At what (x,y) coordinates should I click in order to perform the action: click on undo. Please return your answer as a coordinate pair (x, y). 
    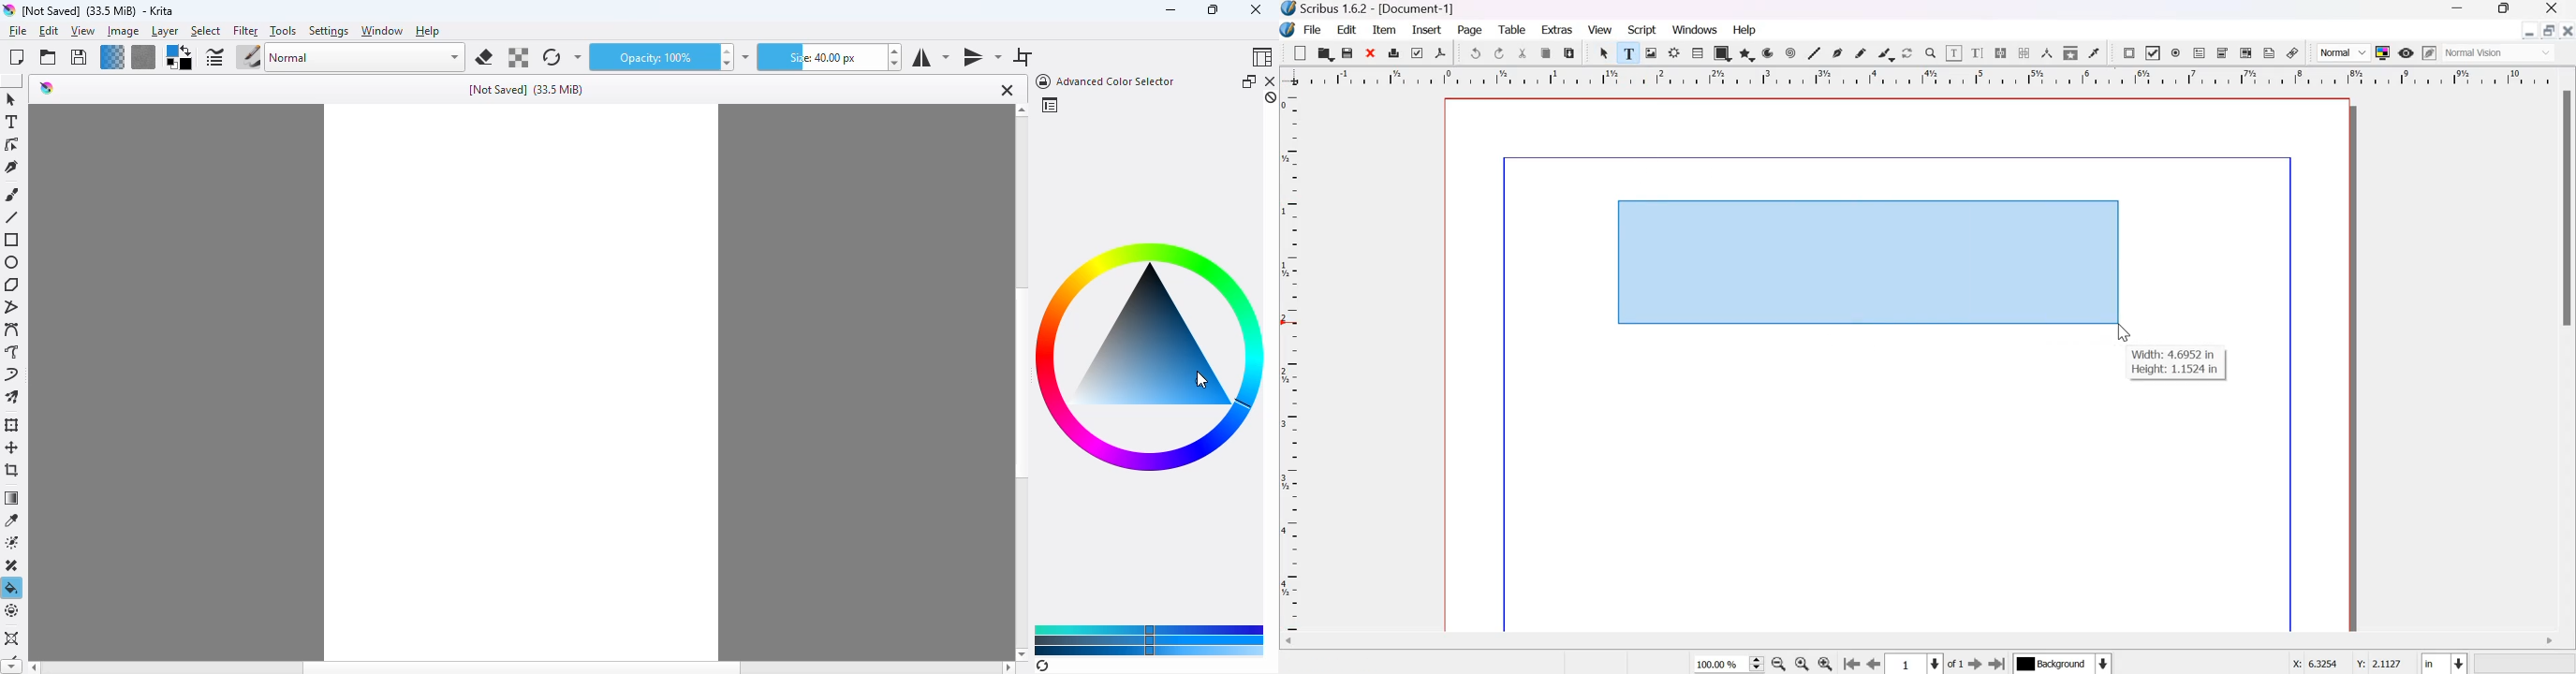
    Looking at the image, I should click on (1475, 53).